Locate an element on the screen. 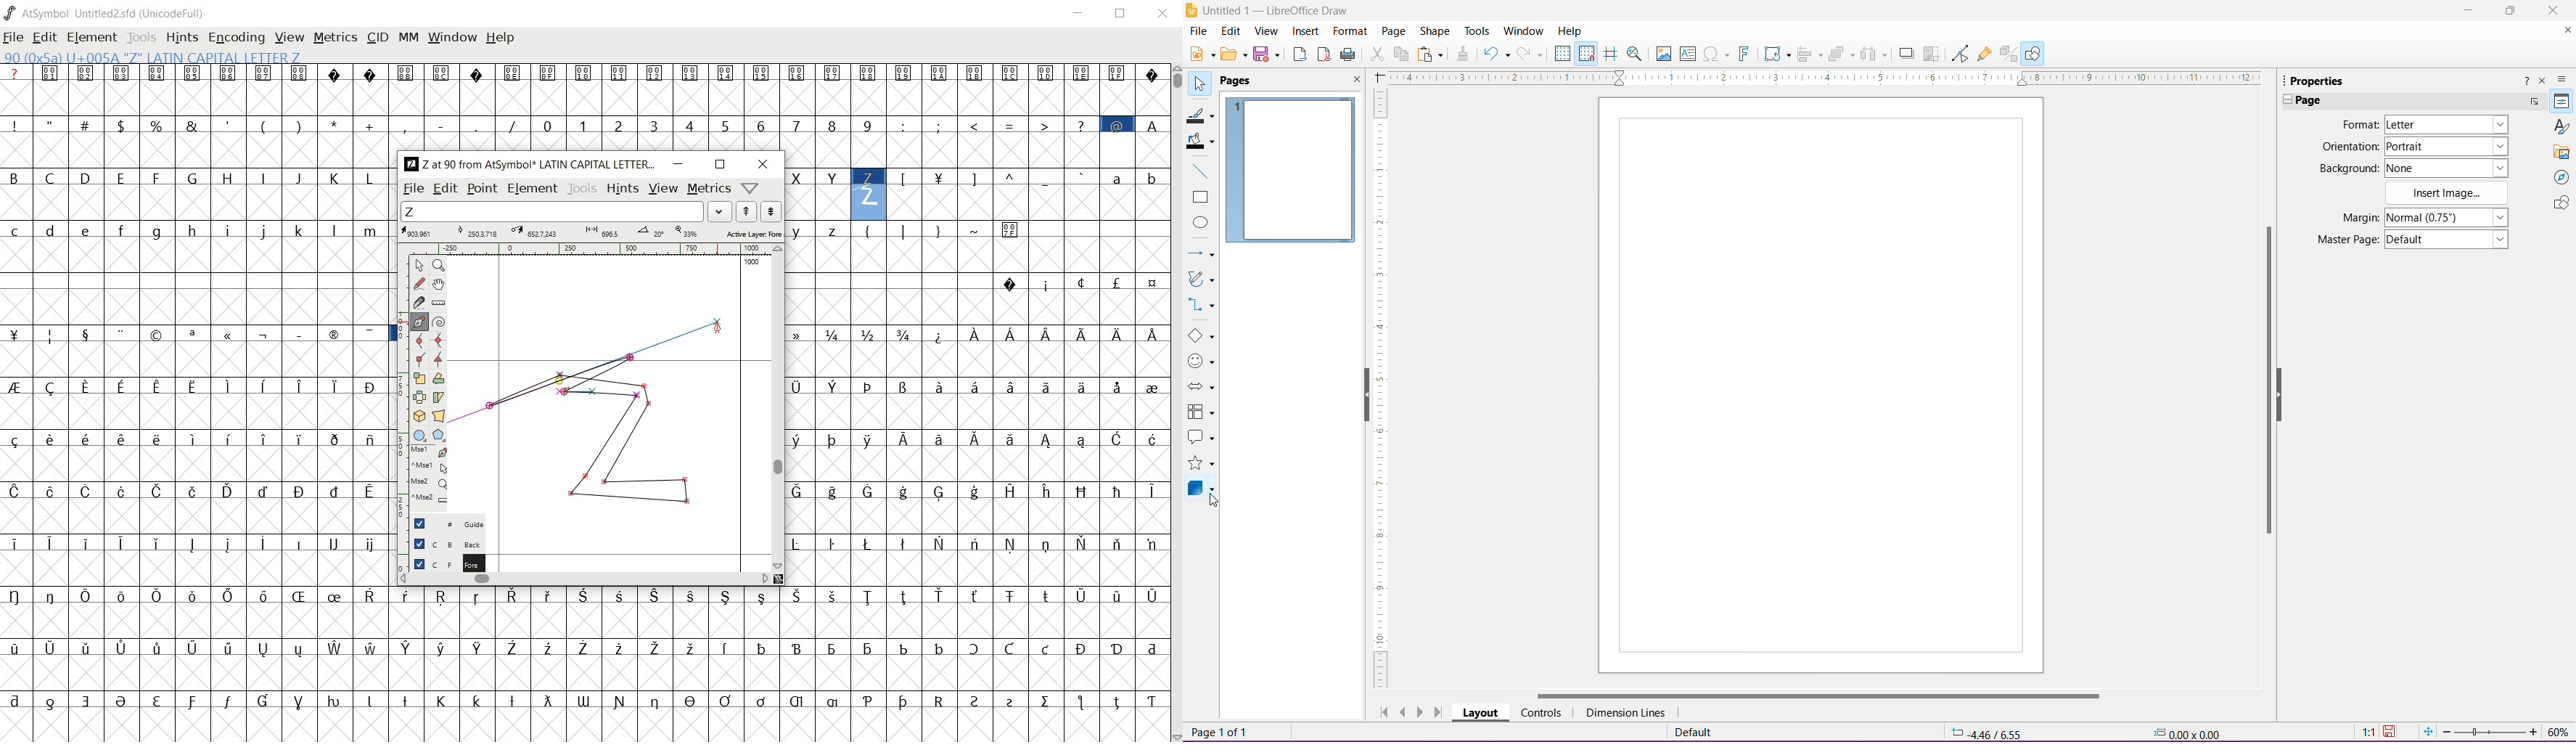 This screenshot has height=756, width=2576. perform a perspective transformation on the selection is located at coordinates (438, 416).